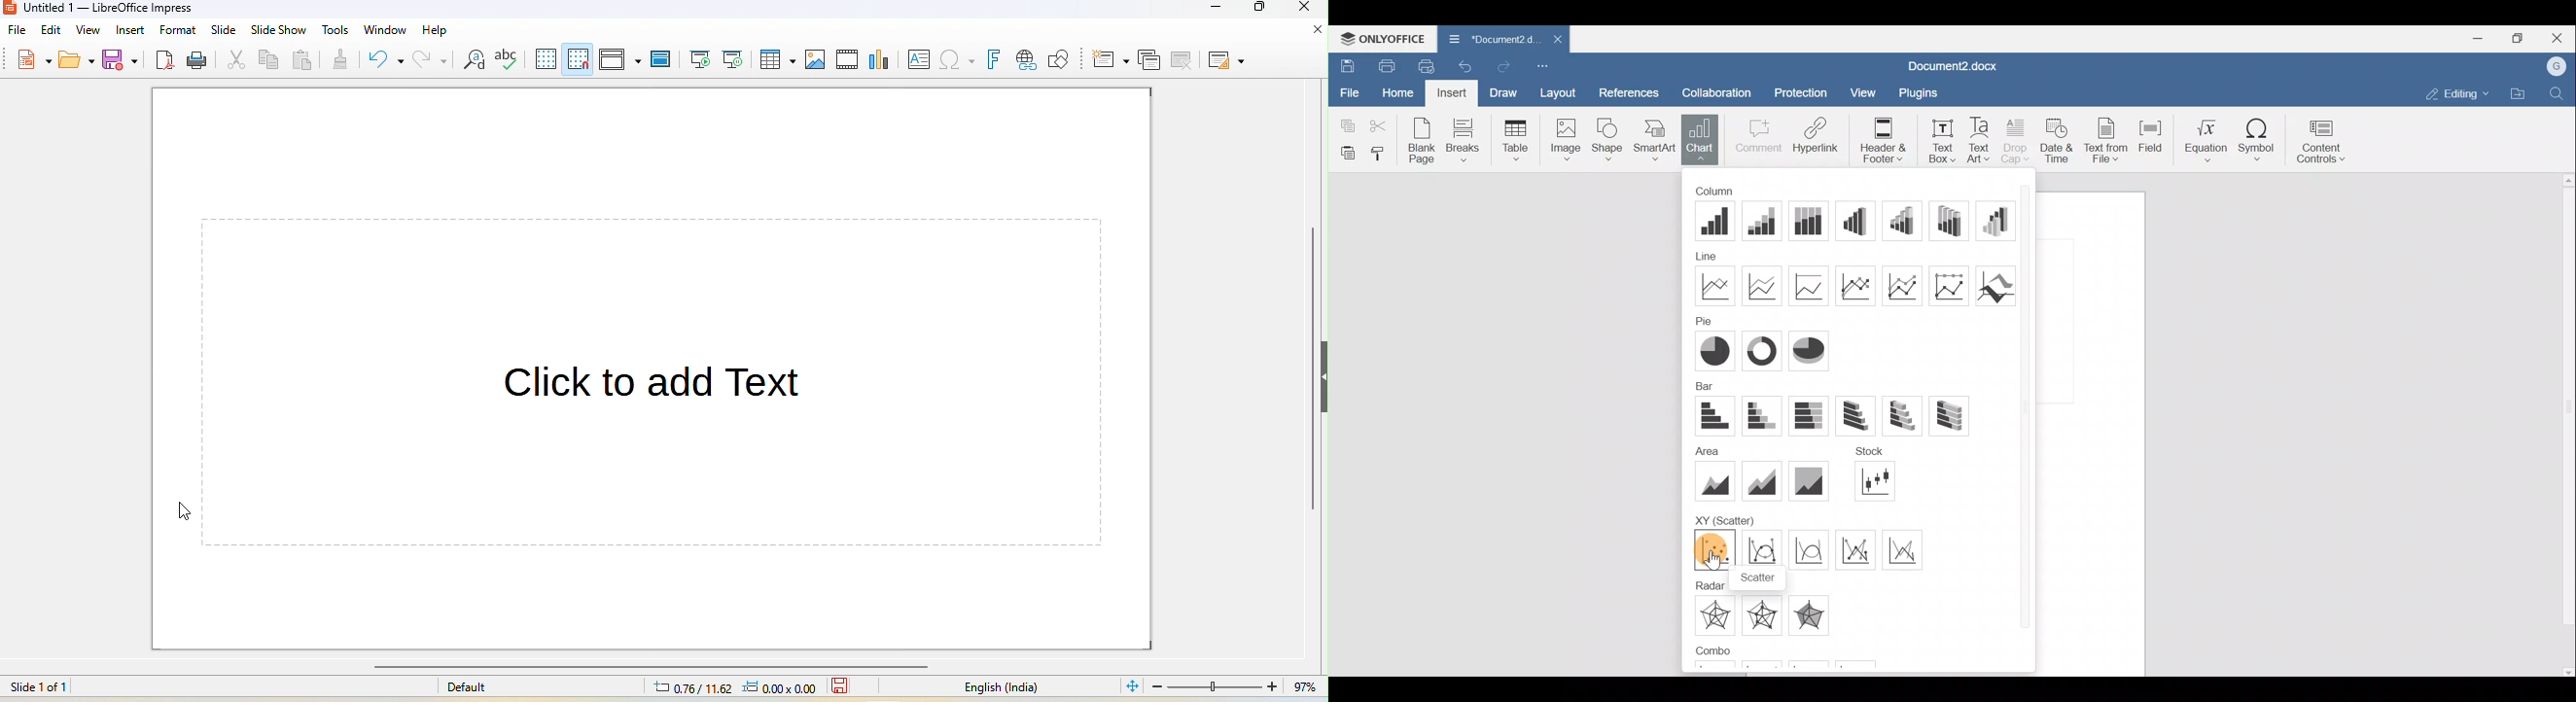 The image size is (2576, 728). Describe the element at coordinates (848, 59) in the screenshot. I see `insert audio/video` at that location.